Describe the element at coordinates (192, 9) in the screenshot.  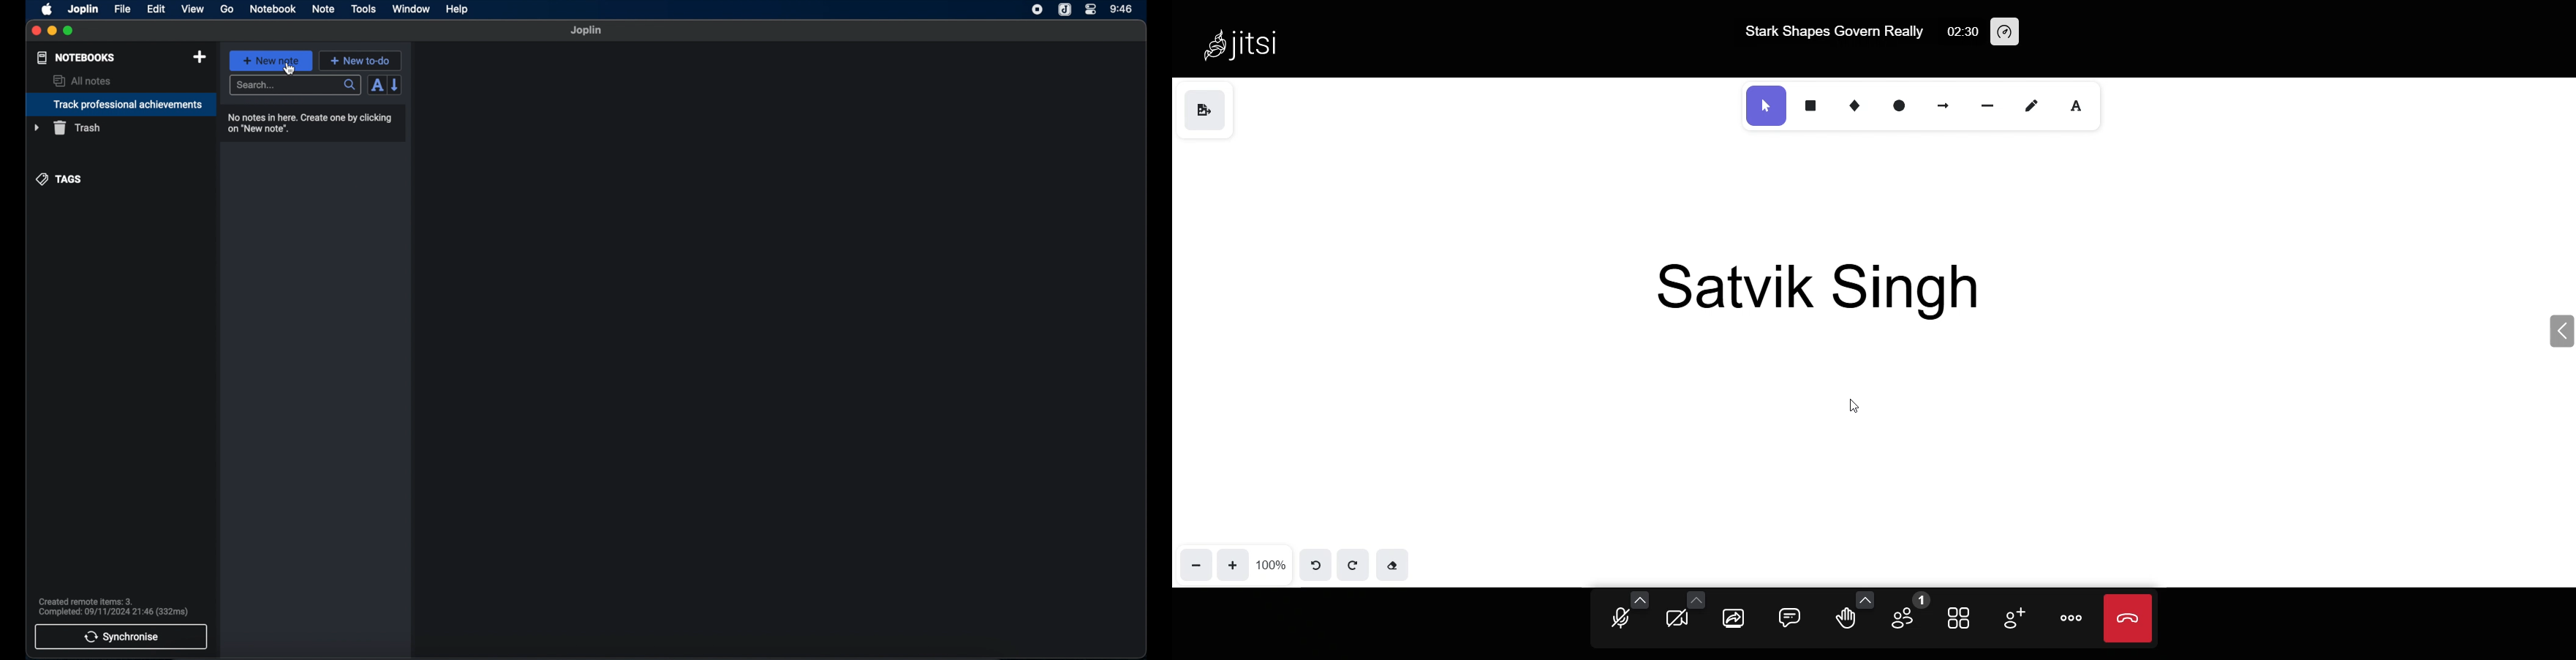
I see `view` at that location.